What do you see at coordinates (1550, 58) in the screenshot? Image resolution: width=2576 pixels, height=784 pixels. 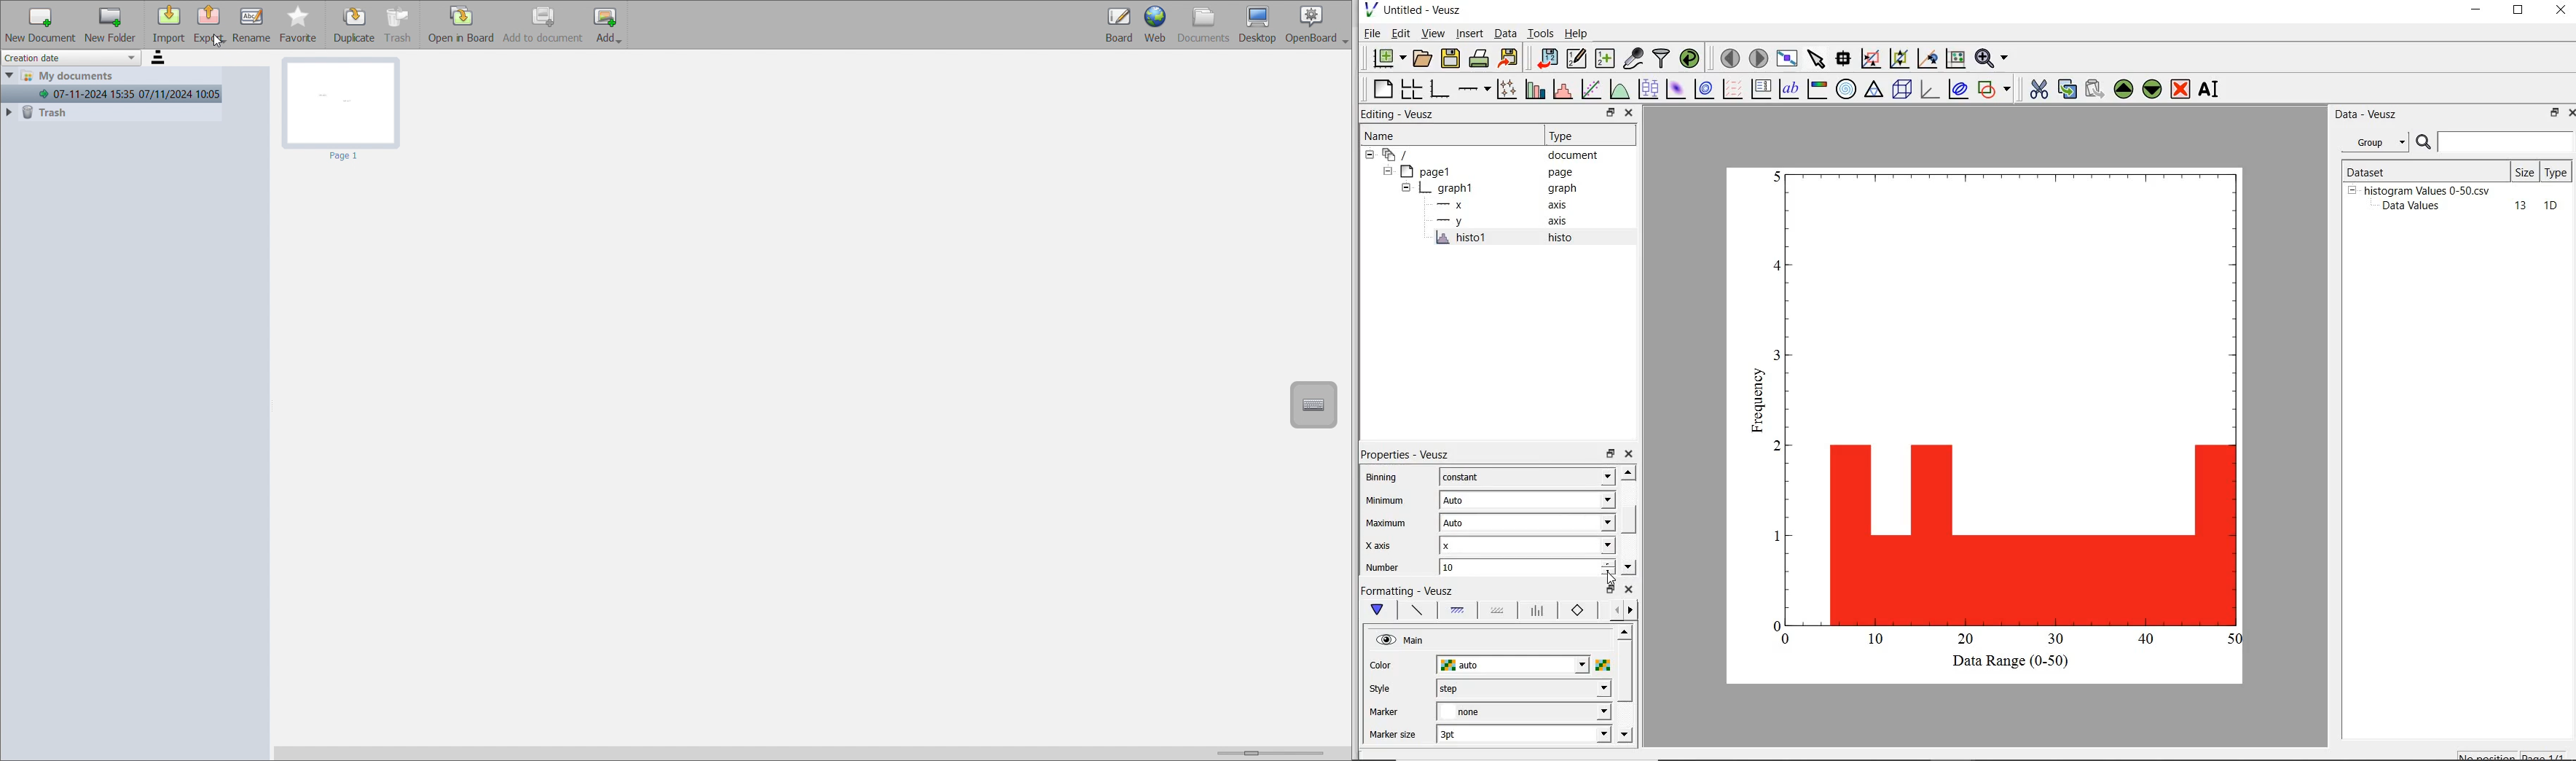 I see `import data into veusz` at bounding box center [1550, 58].